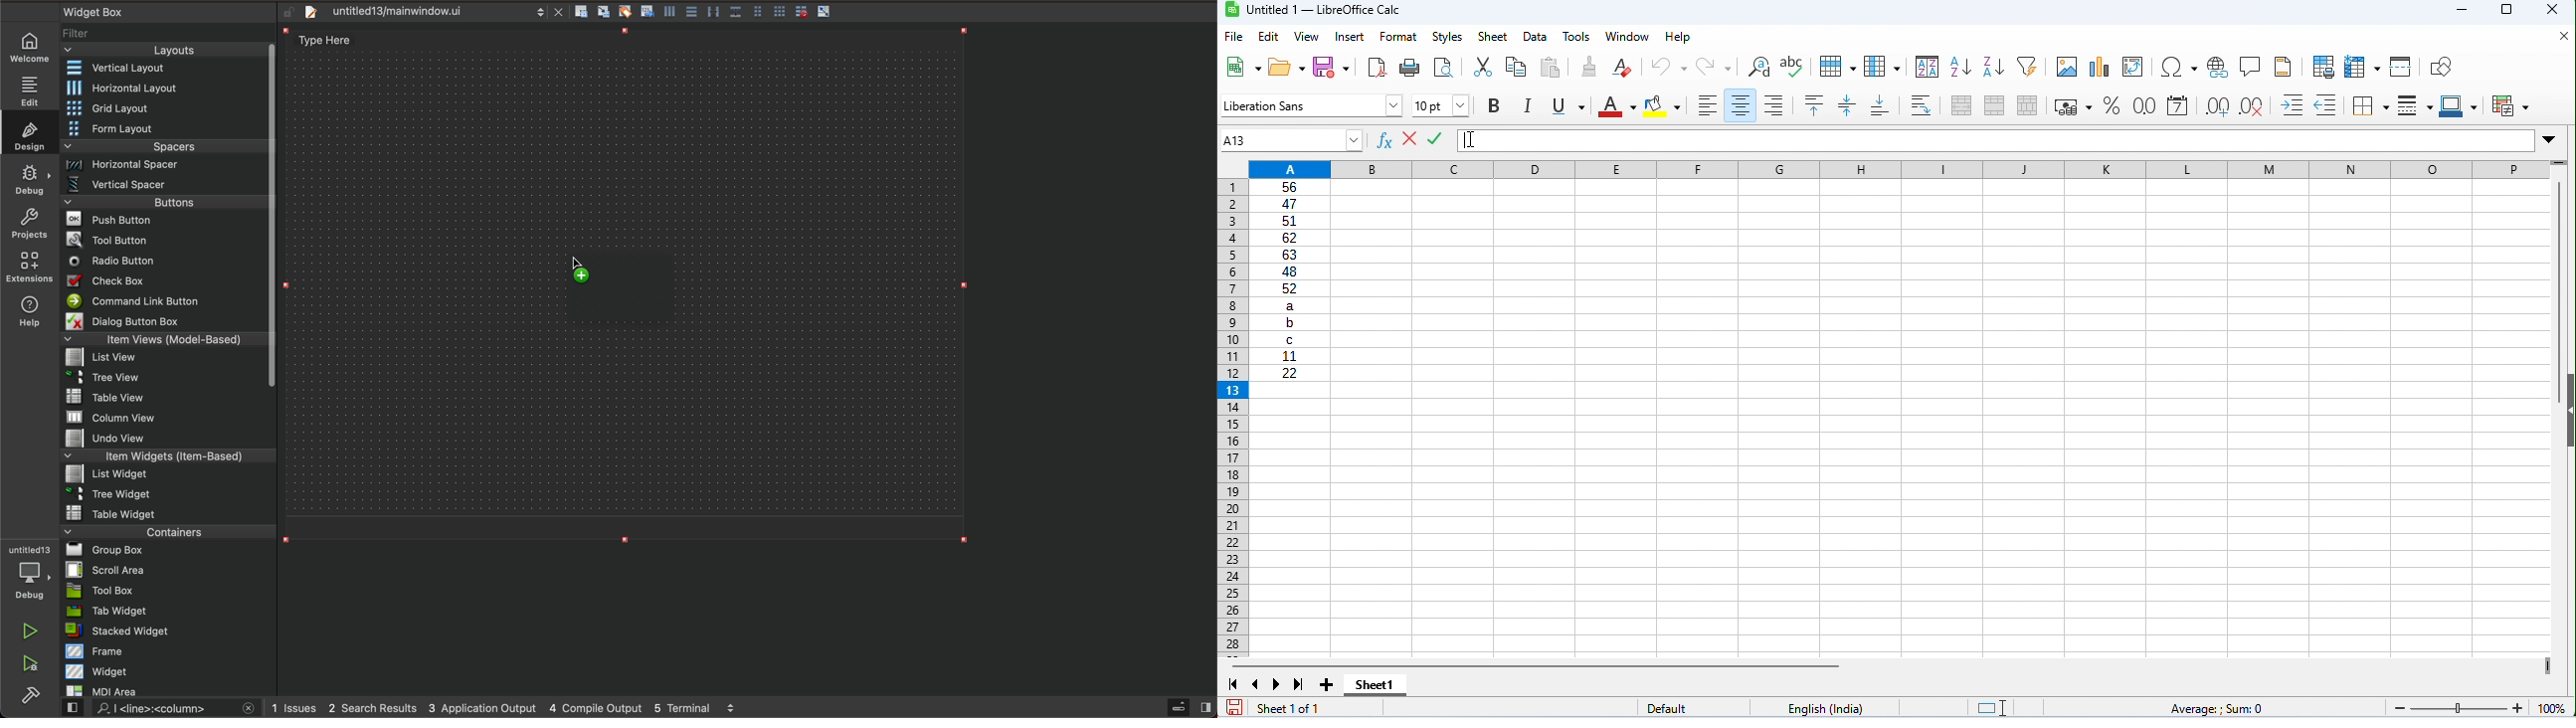 The height and width of the screenshot is (728, 2576). I want to click on 56, so click(1290, 187).